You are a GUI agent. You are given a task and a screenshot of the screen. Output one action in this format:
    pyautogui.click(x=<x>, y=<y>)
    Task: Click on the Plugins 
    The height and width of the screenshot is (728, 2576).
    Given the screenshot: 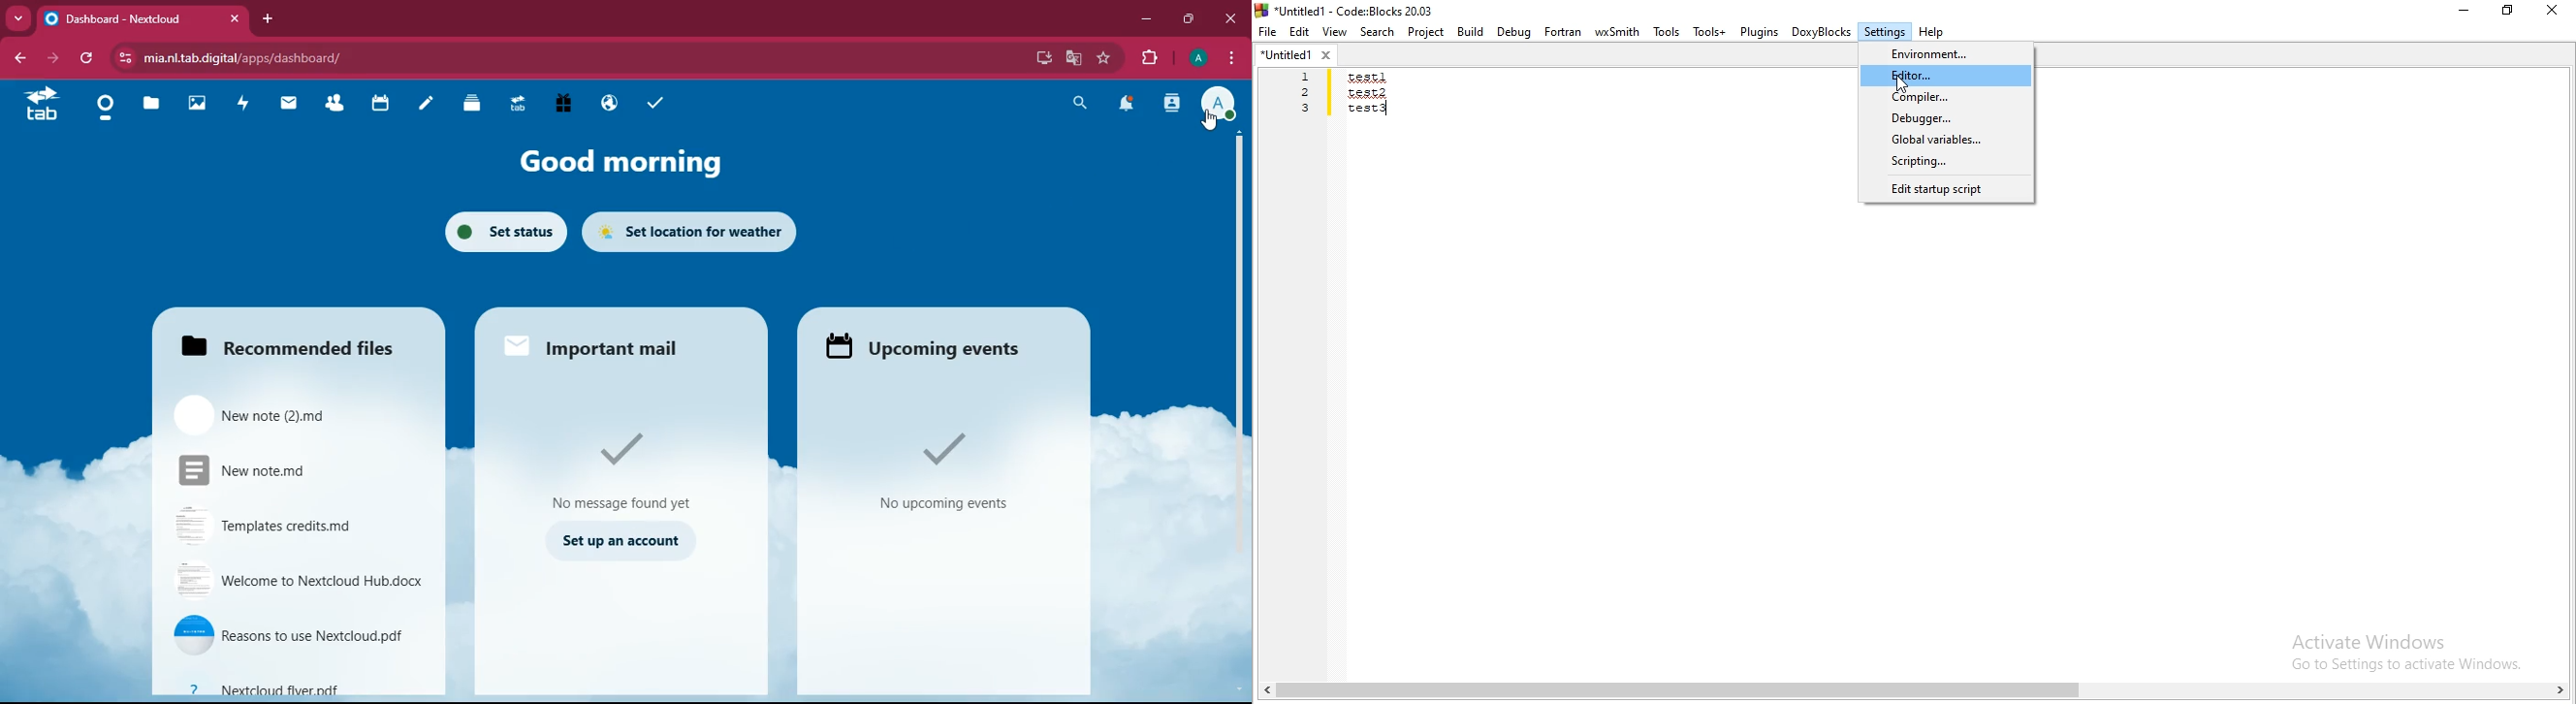 What is the action you would take?
    pyautogui.click(x=1758, y=32)
    